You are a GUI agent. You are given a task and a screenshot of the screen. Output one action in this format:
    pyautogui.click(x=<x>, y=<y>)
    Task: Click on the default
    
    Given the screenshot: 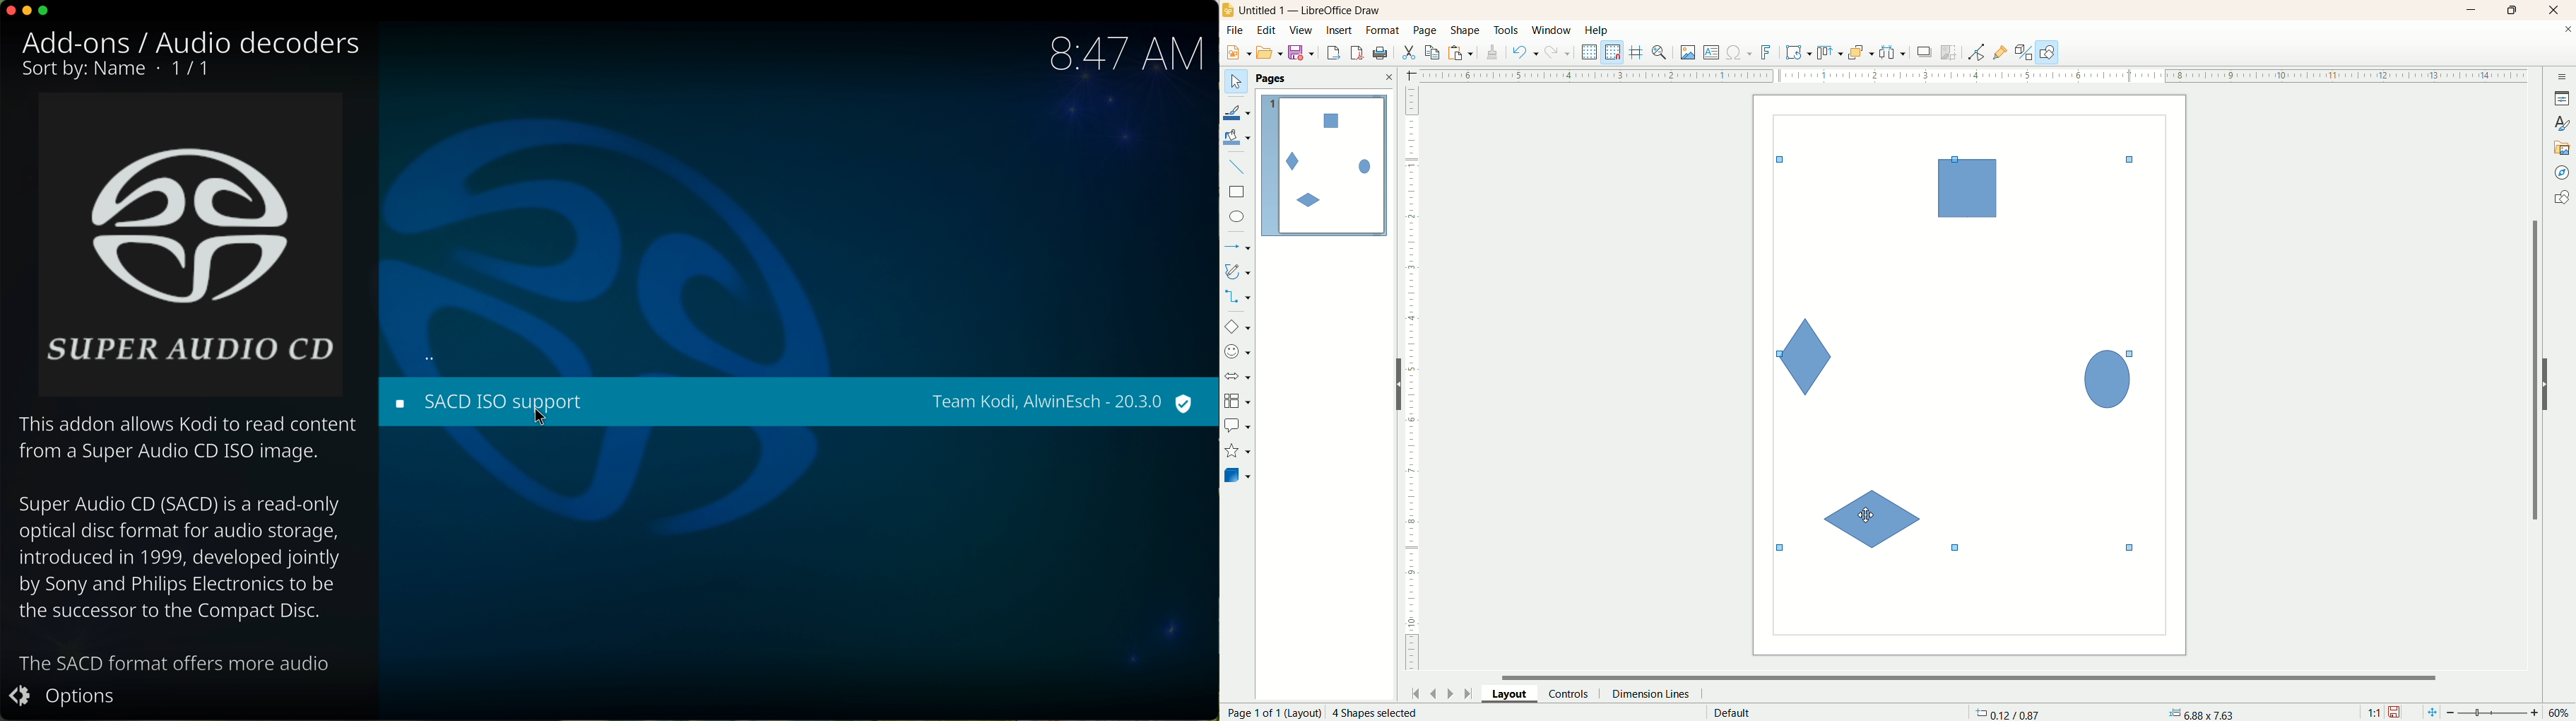 What is the action you would take?
    pyautogui.click(x=1734, y=713)
    